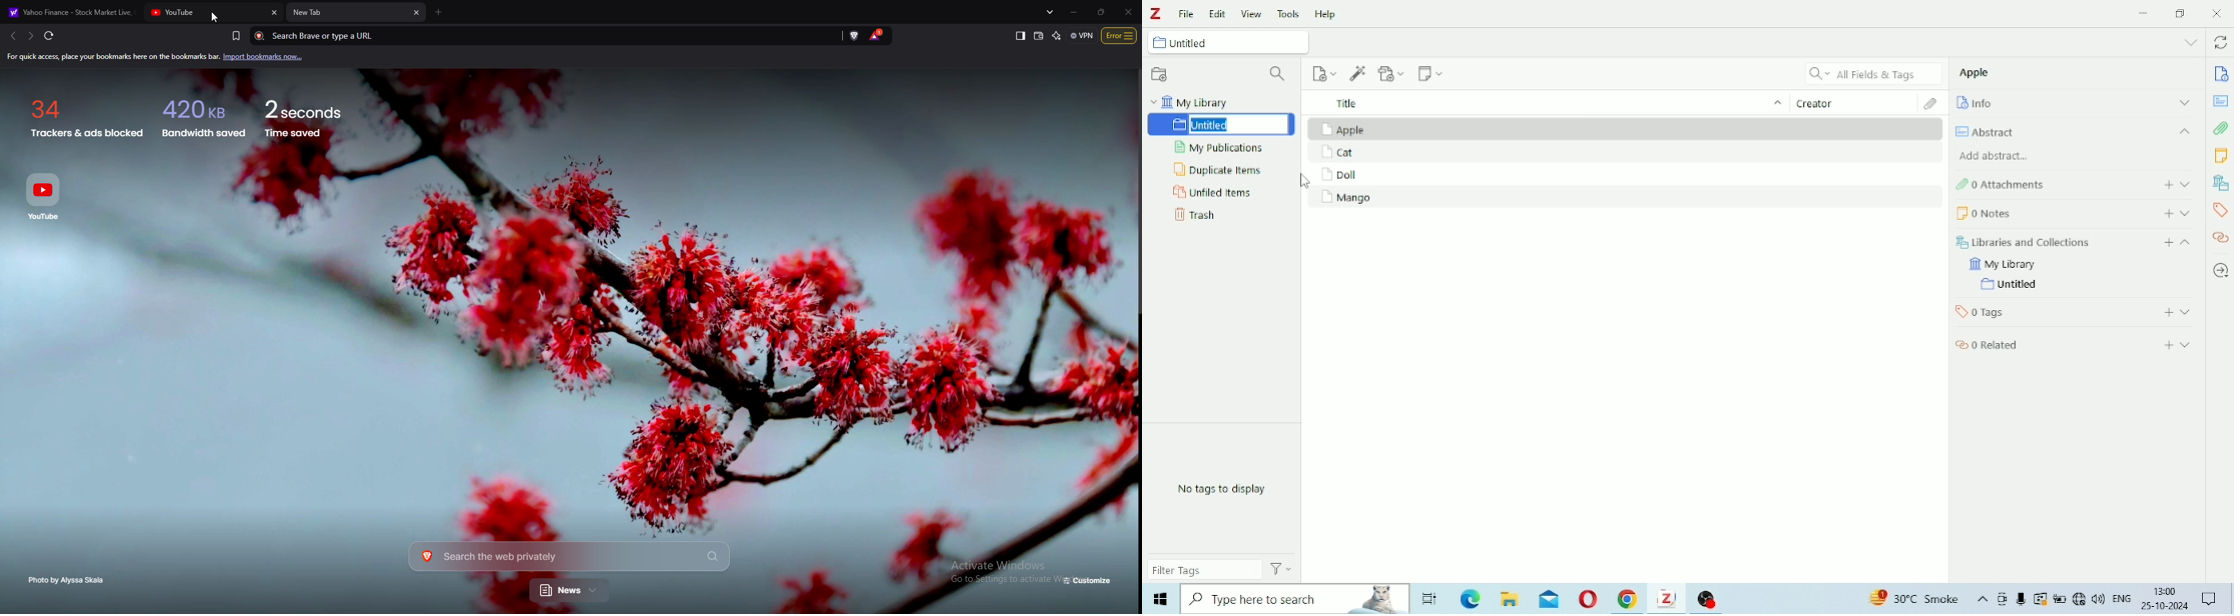 This screenshot has width=2240, height=616. I want to click on Libraries and Collections, so click(2219, 182).